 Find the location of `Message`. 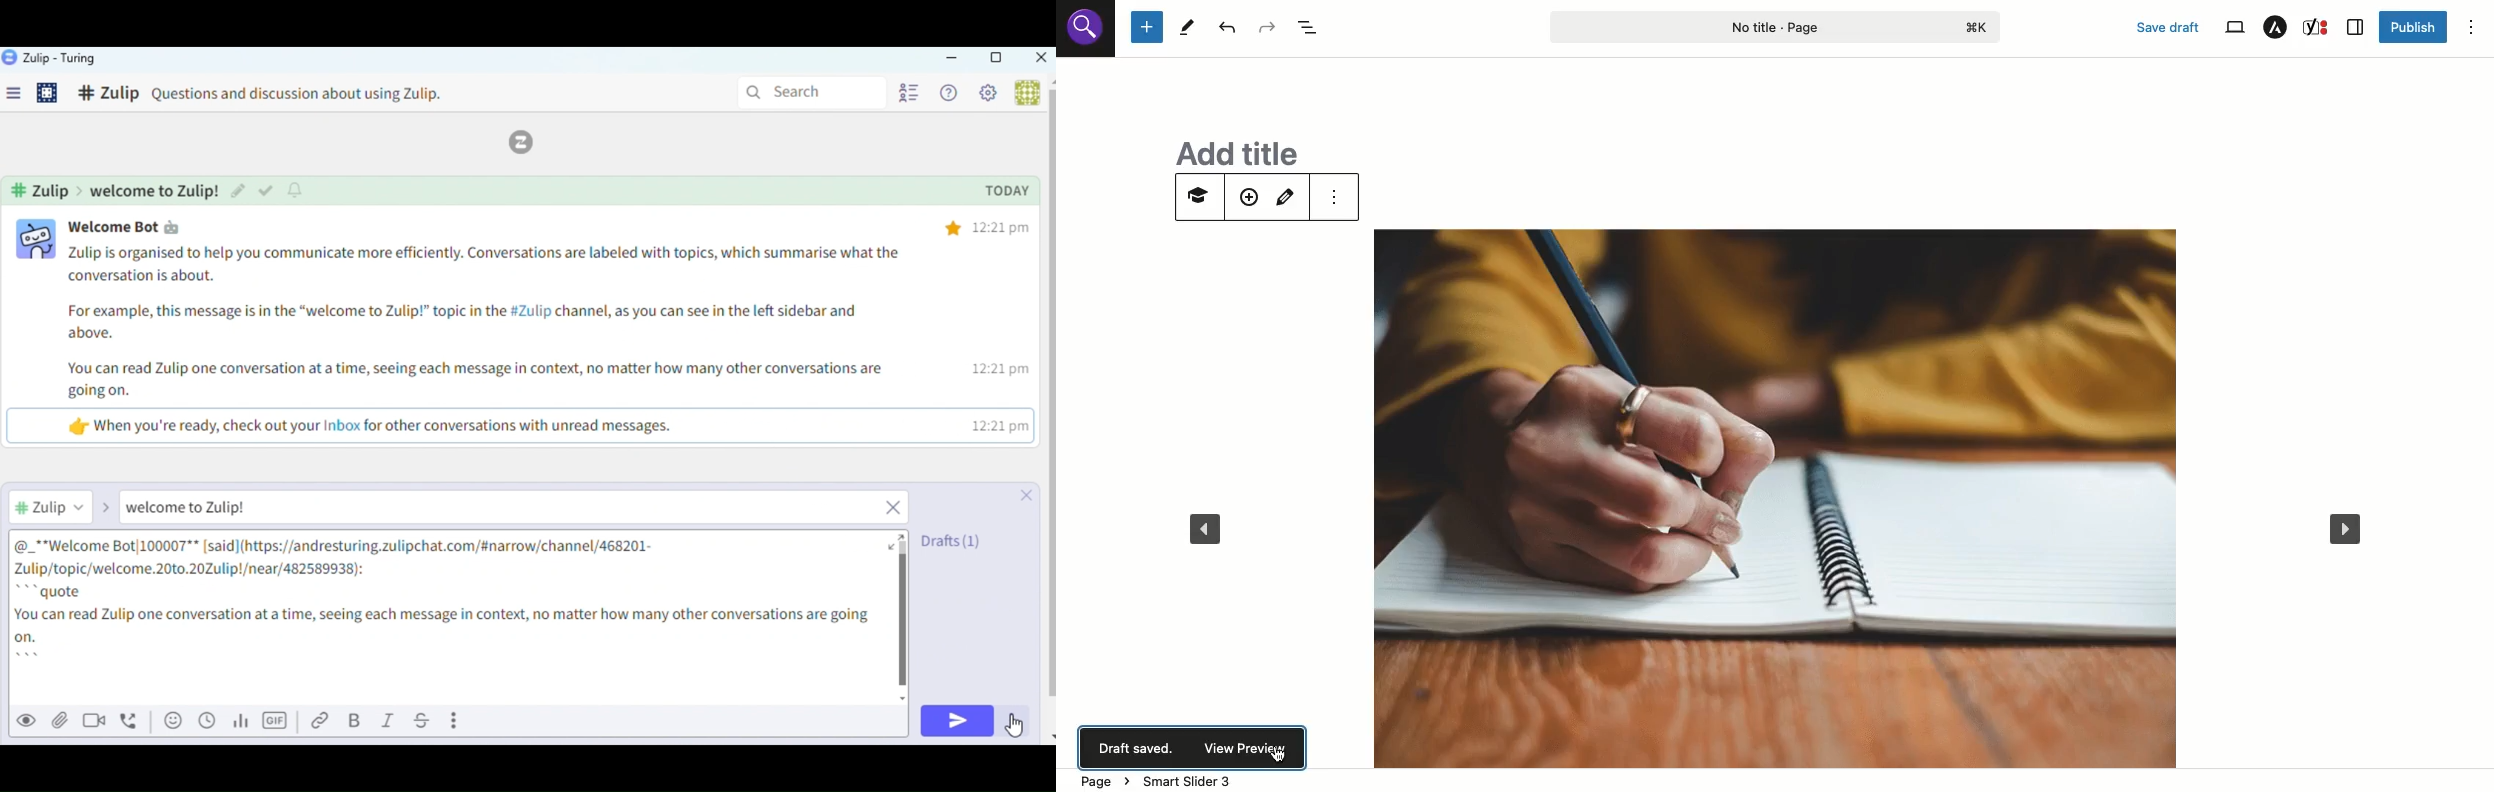

Message is located at coordinates (517, 509).